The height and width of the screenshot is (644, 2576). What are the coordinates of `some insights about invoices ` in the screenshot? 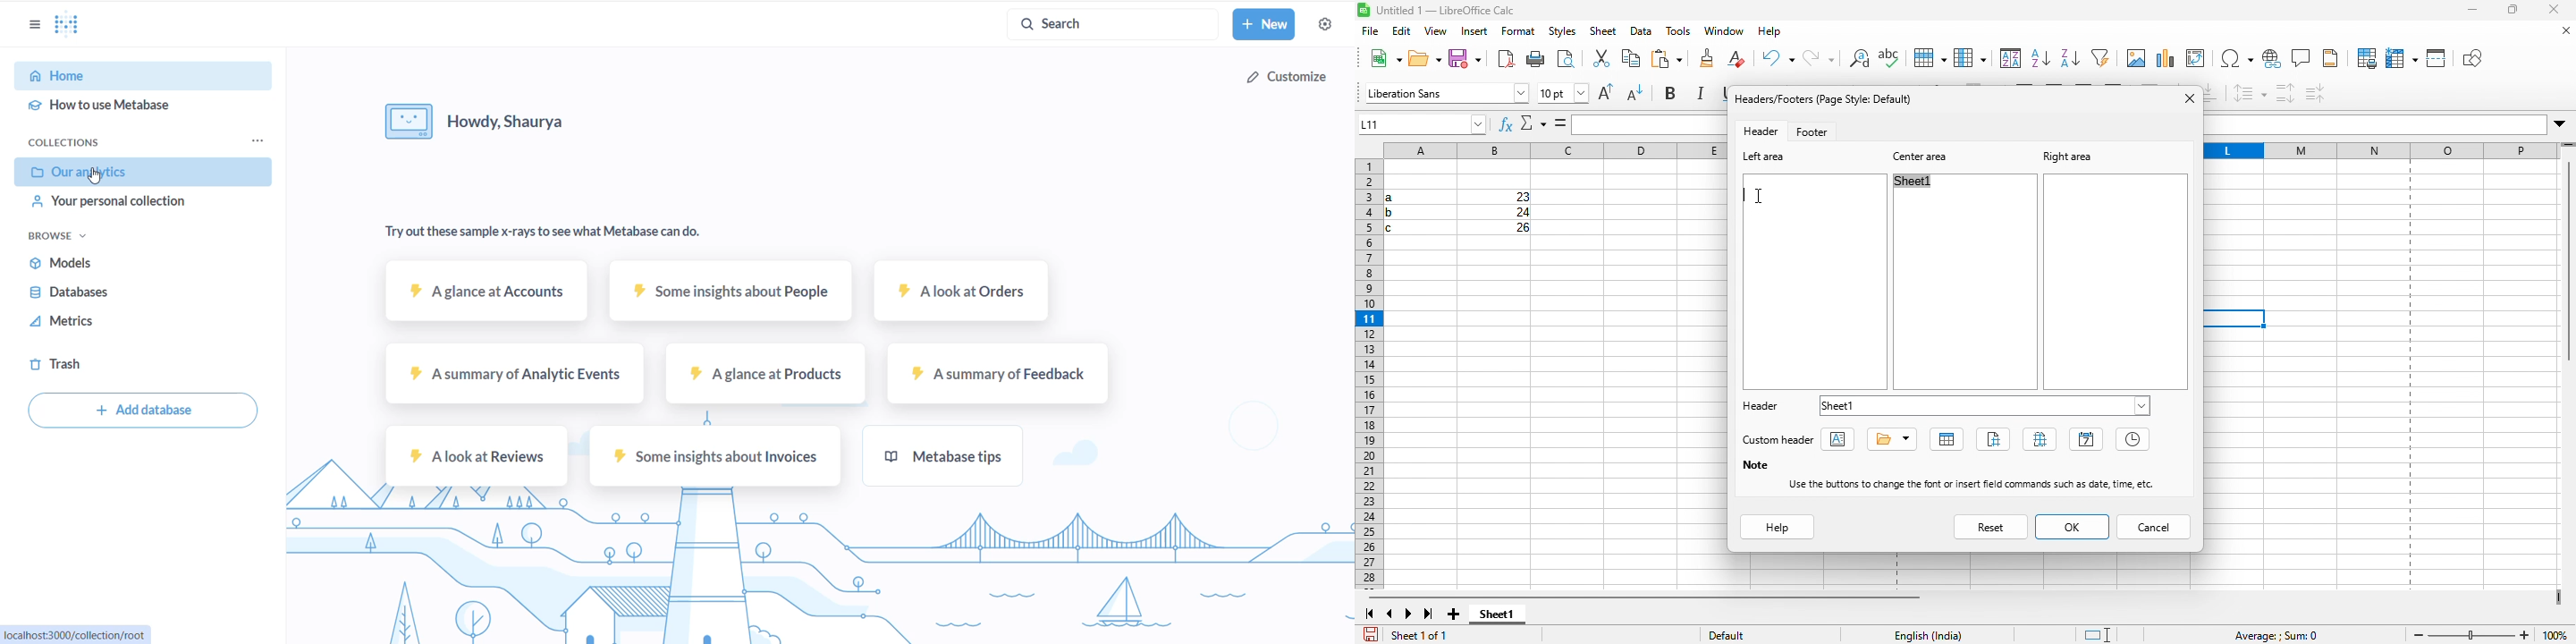 It's located at (709, 458).